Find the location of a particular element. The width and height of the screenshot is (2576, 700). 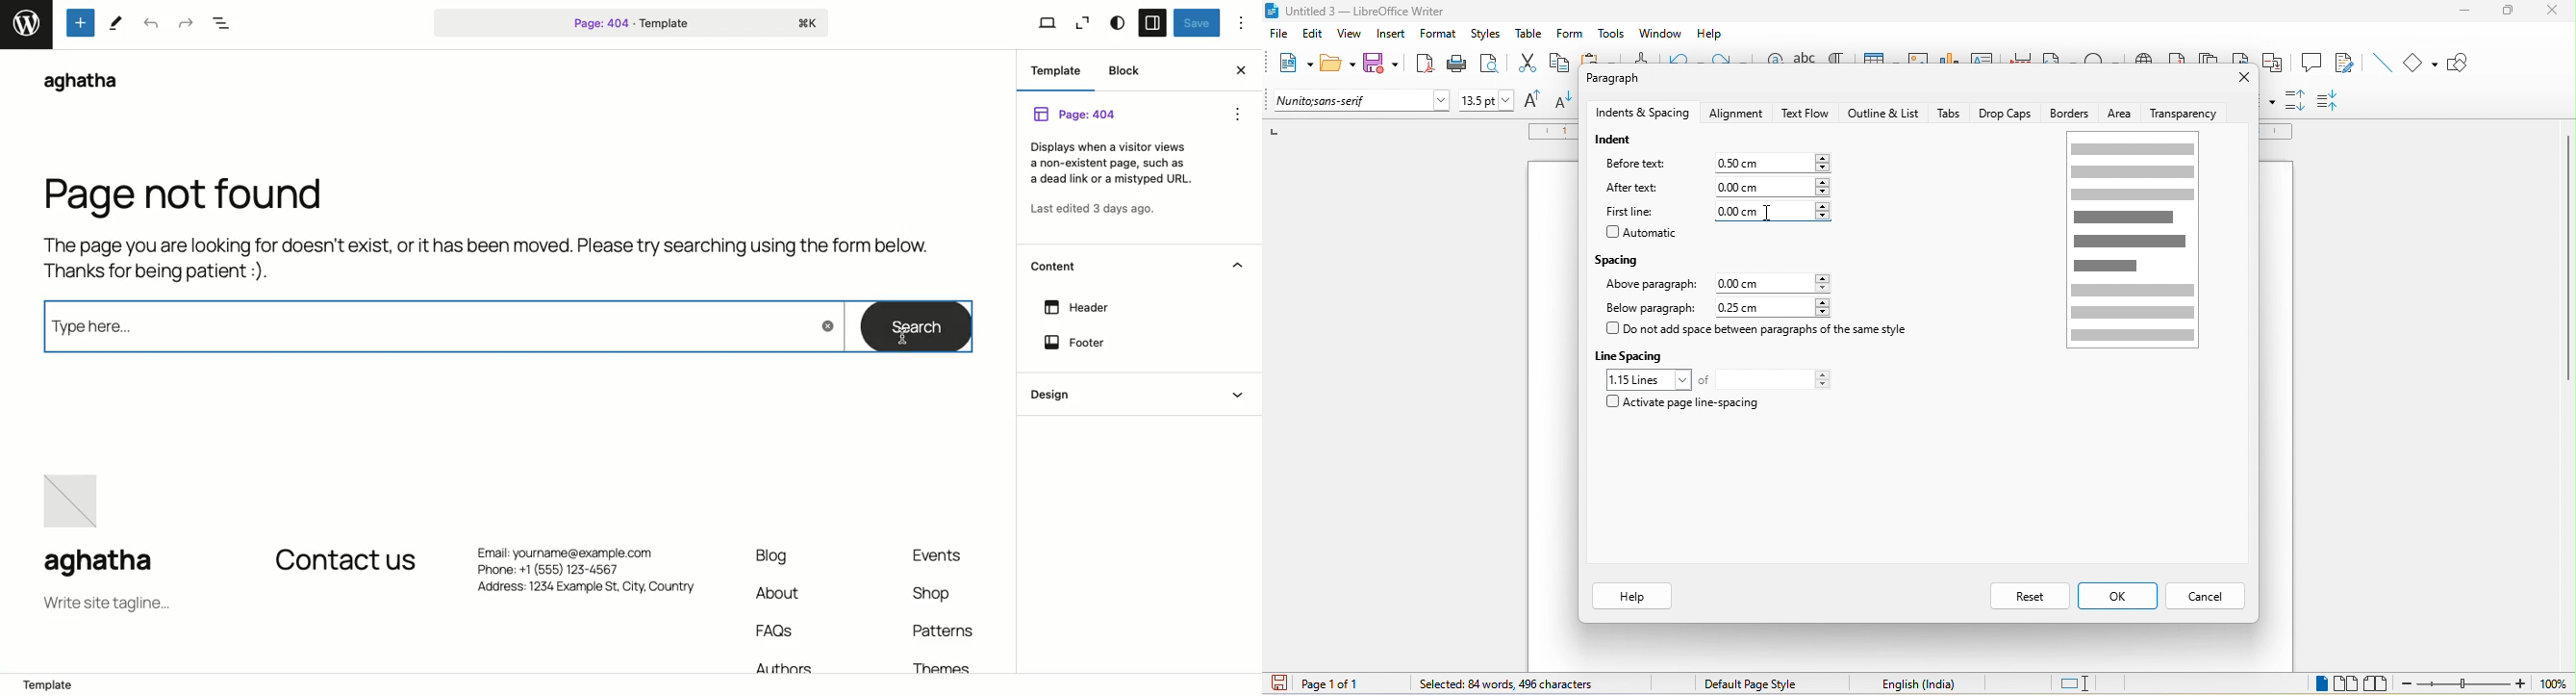

tabs is located at coordinates (1950, 112).